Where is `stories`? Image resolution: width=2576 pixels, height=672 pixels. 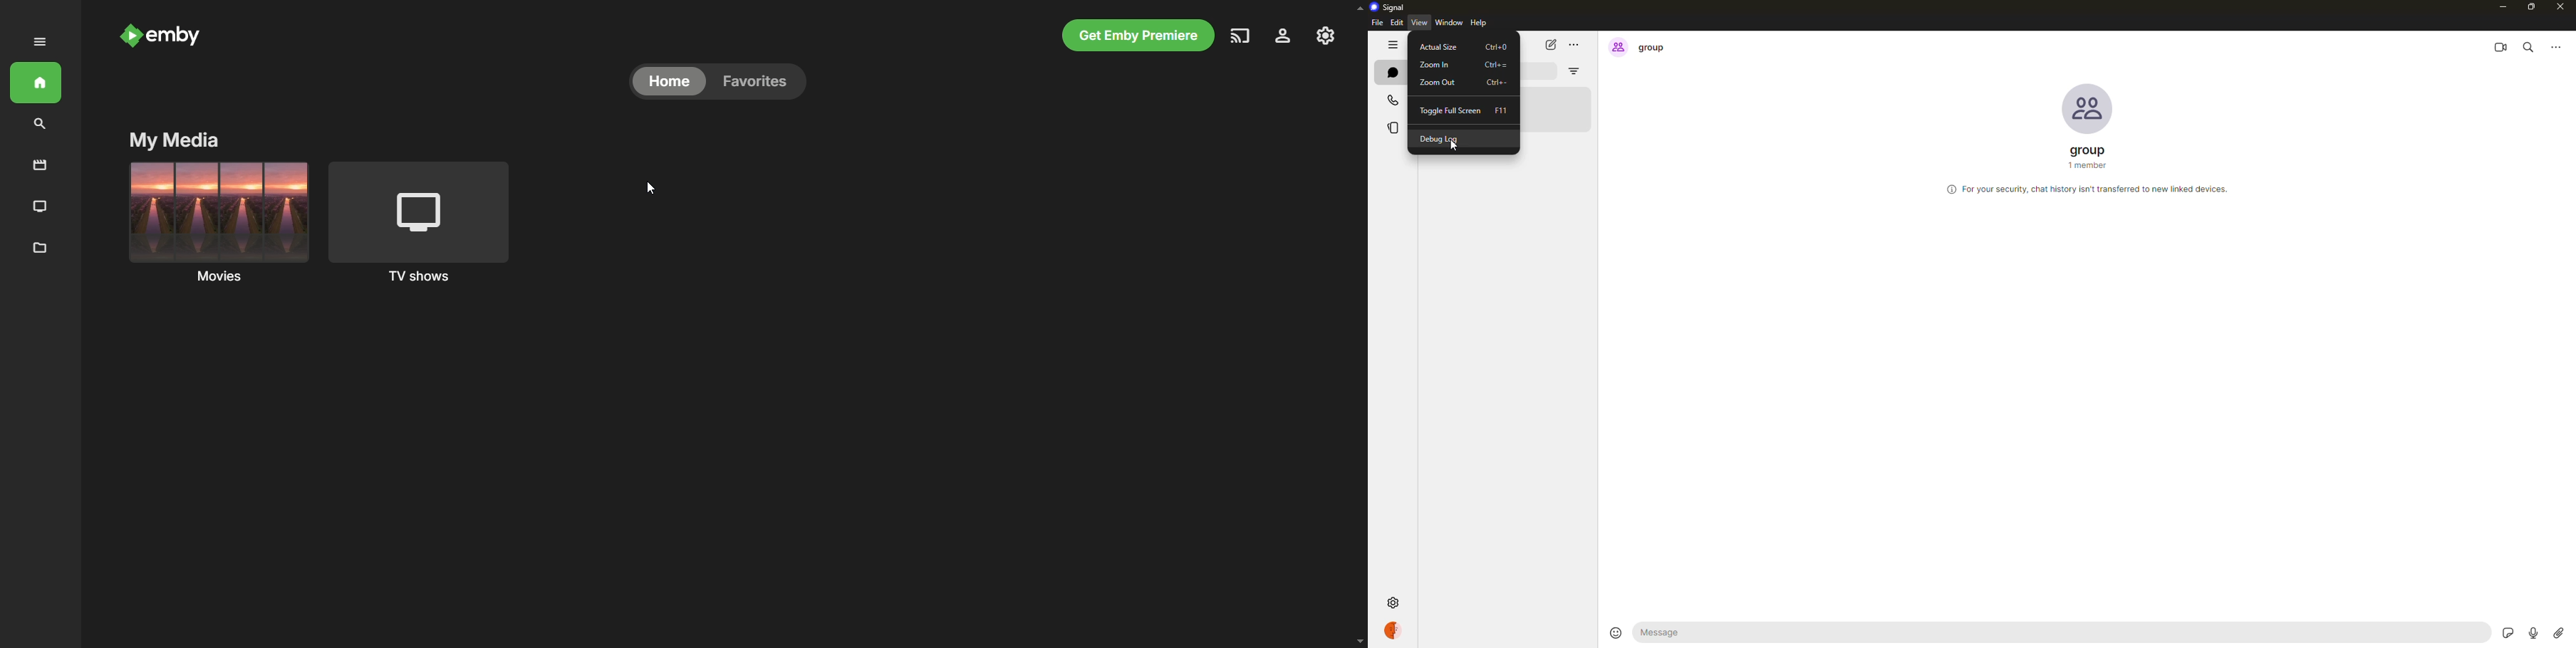 stories is located at coordinates (1393, 128).